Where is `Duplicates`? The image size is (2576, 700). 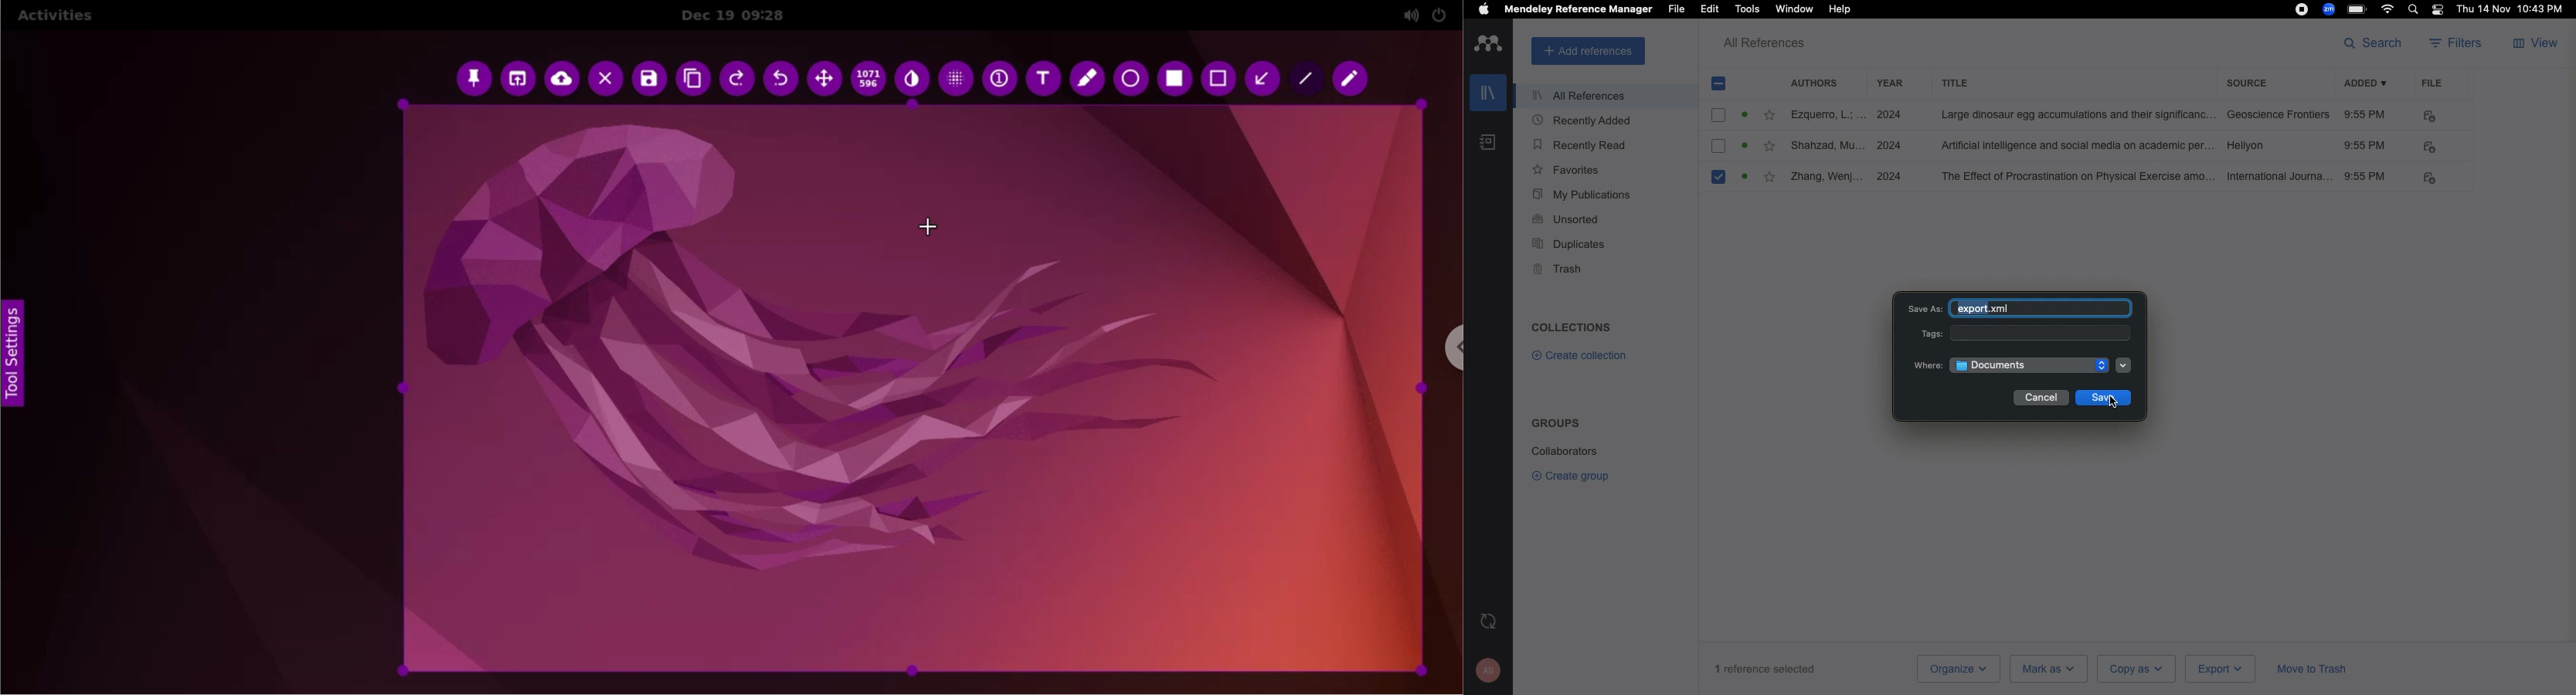 Duplicates is located at coordinates (1570, 246).